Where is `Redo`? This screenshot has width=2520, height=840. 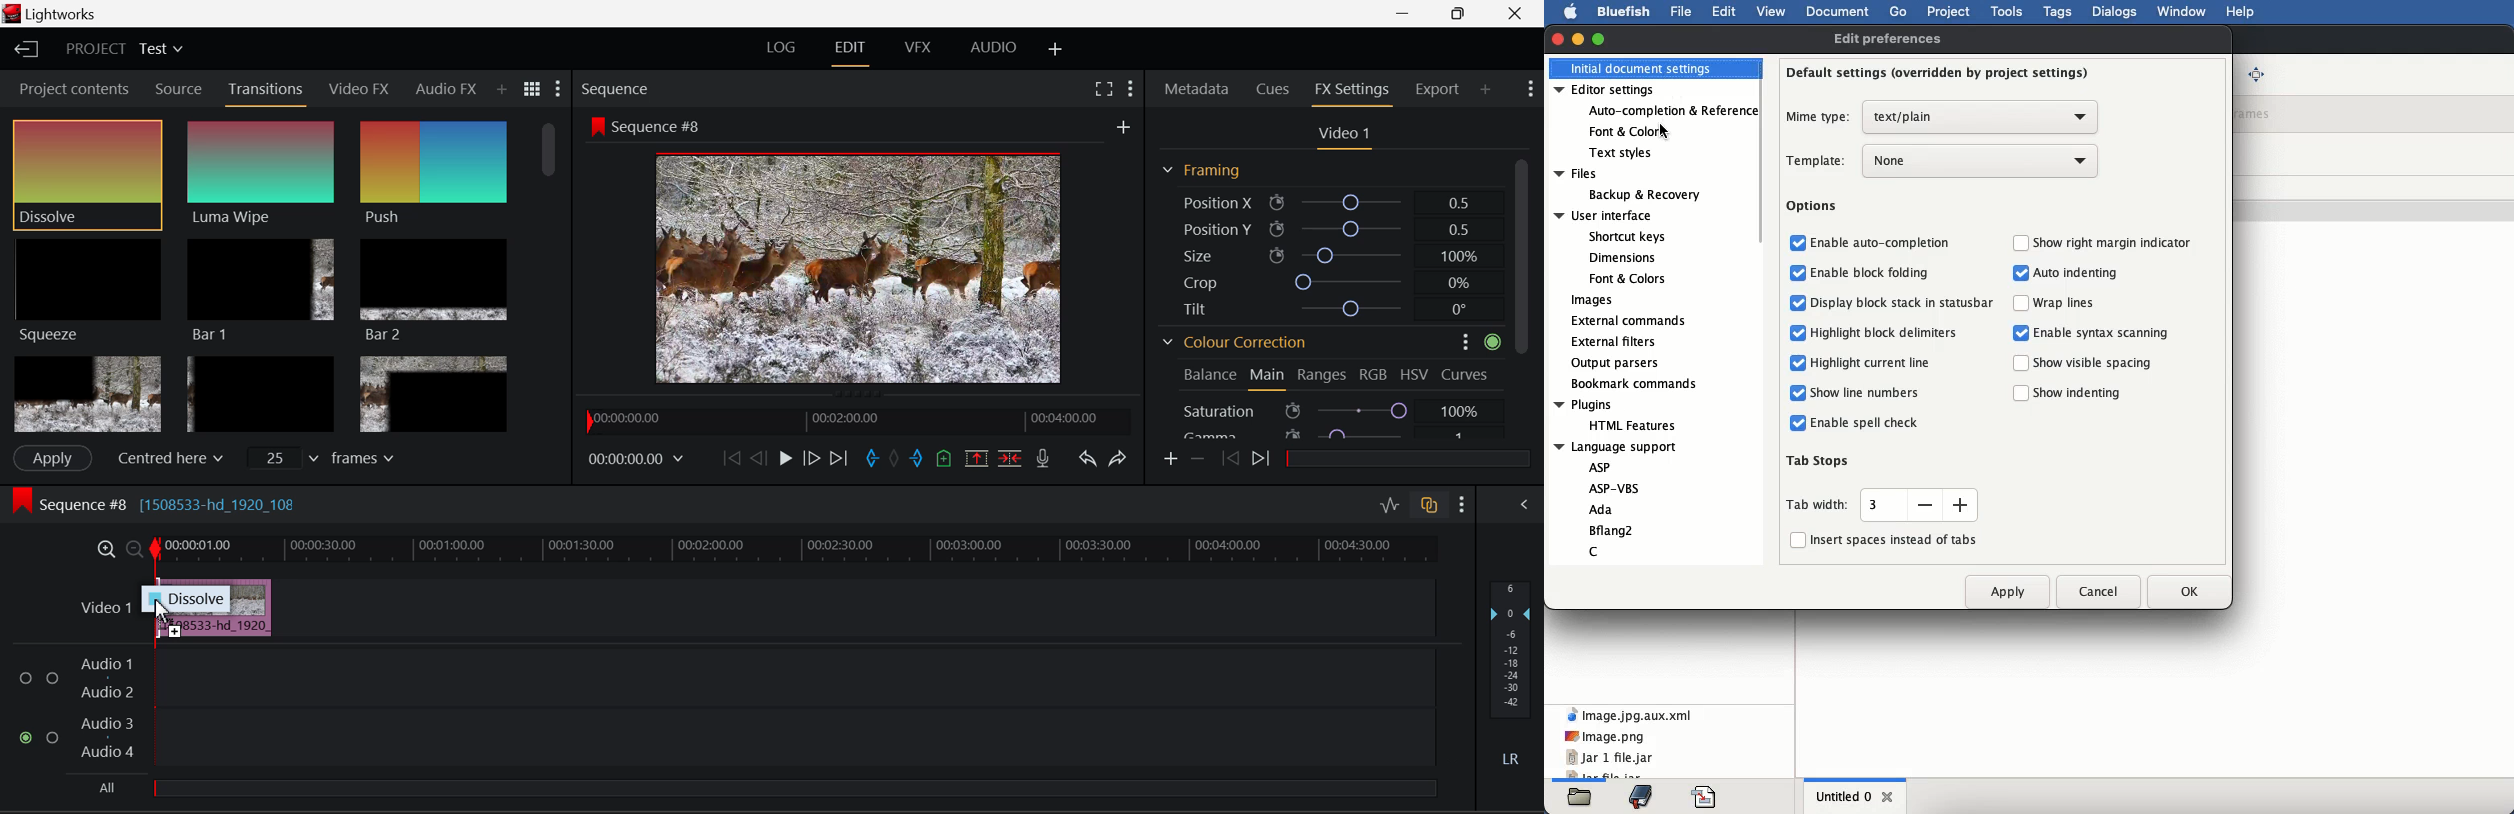 Redo is located at coordinates (1120, 459).